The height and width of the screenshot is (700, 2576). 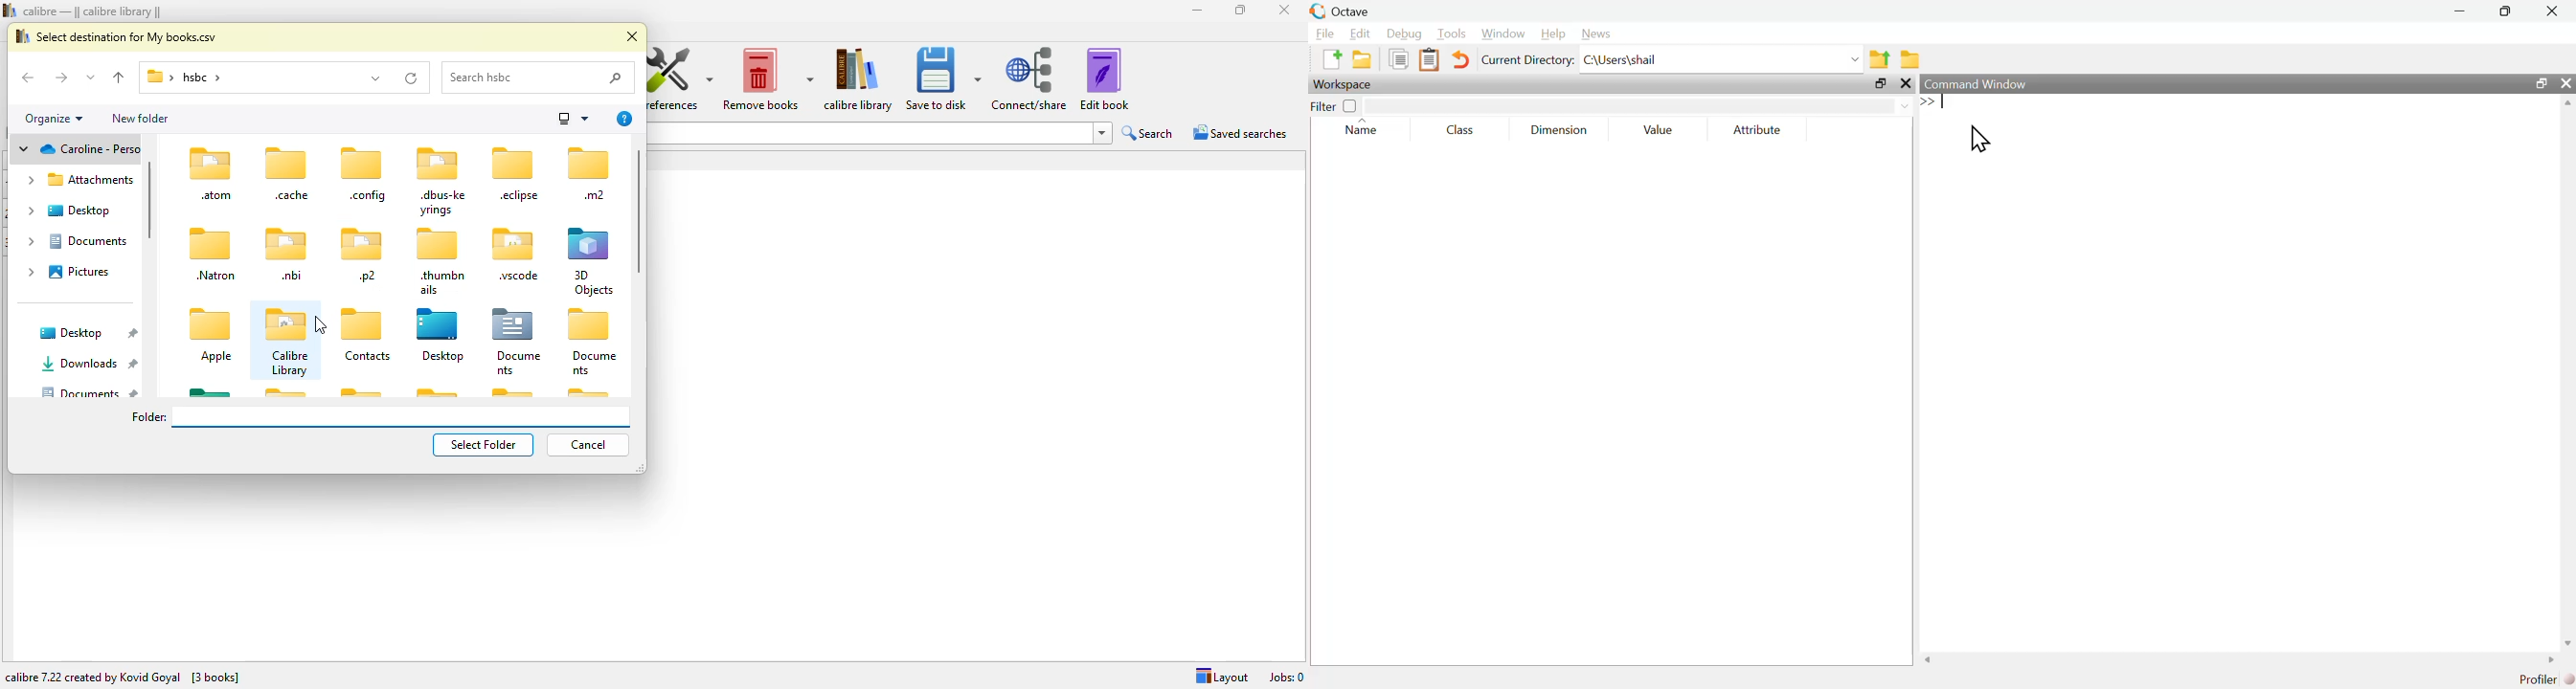 I want to click on organize, so click(x=56, y=119).